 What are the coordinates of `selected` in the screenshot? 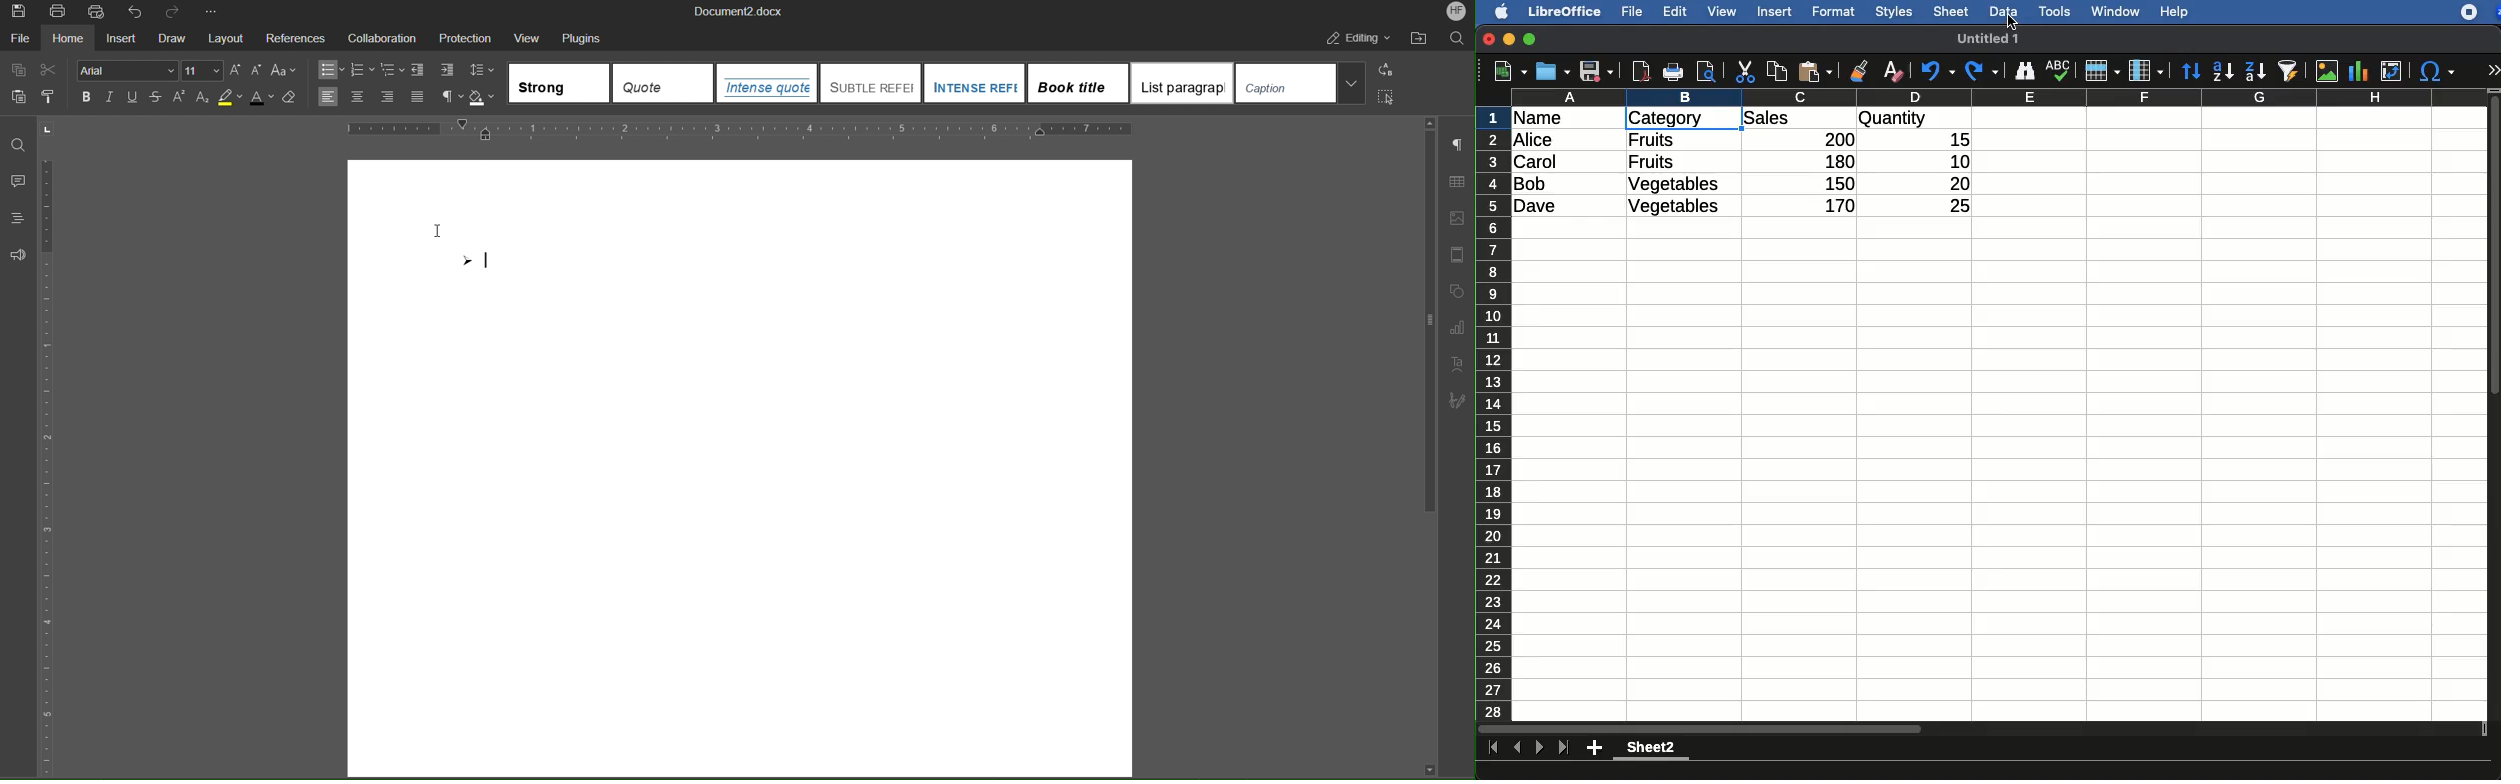 It's located at (1721, 118).